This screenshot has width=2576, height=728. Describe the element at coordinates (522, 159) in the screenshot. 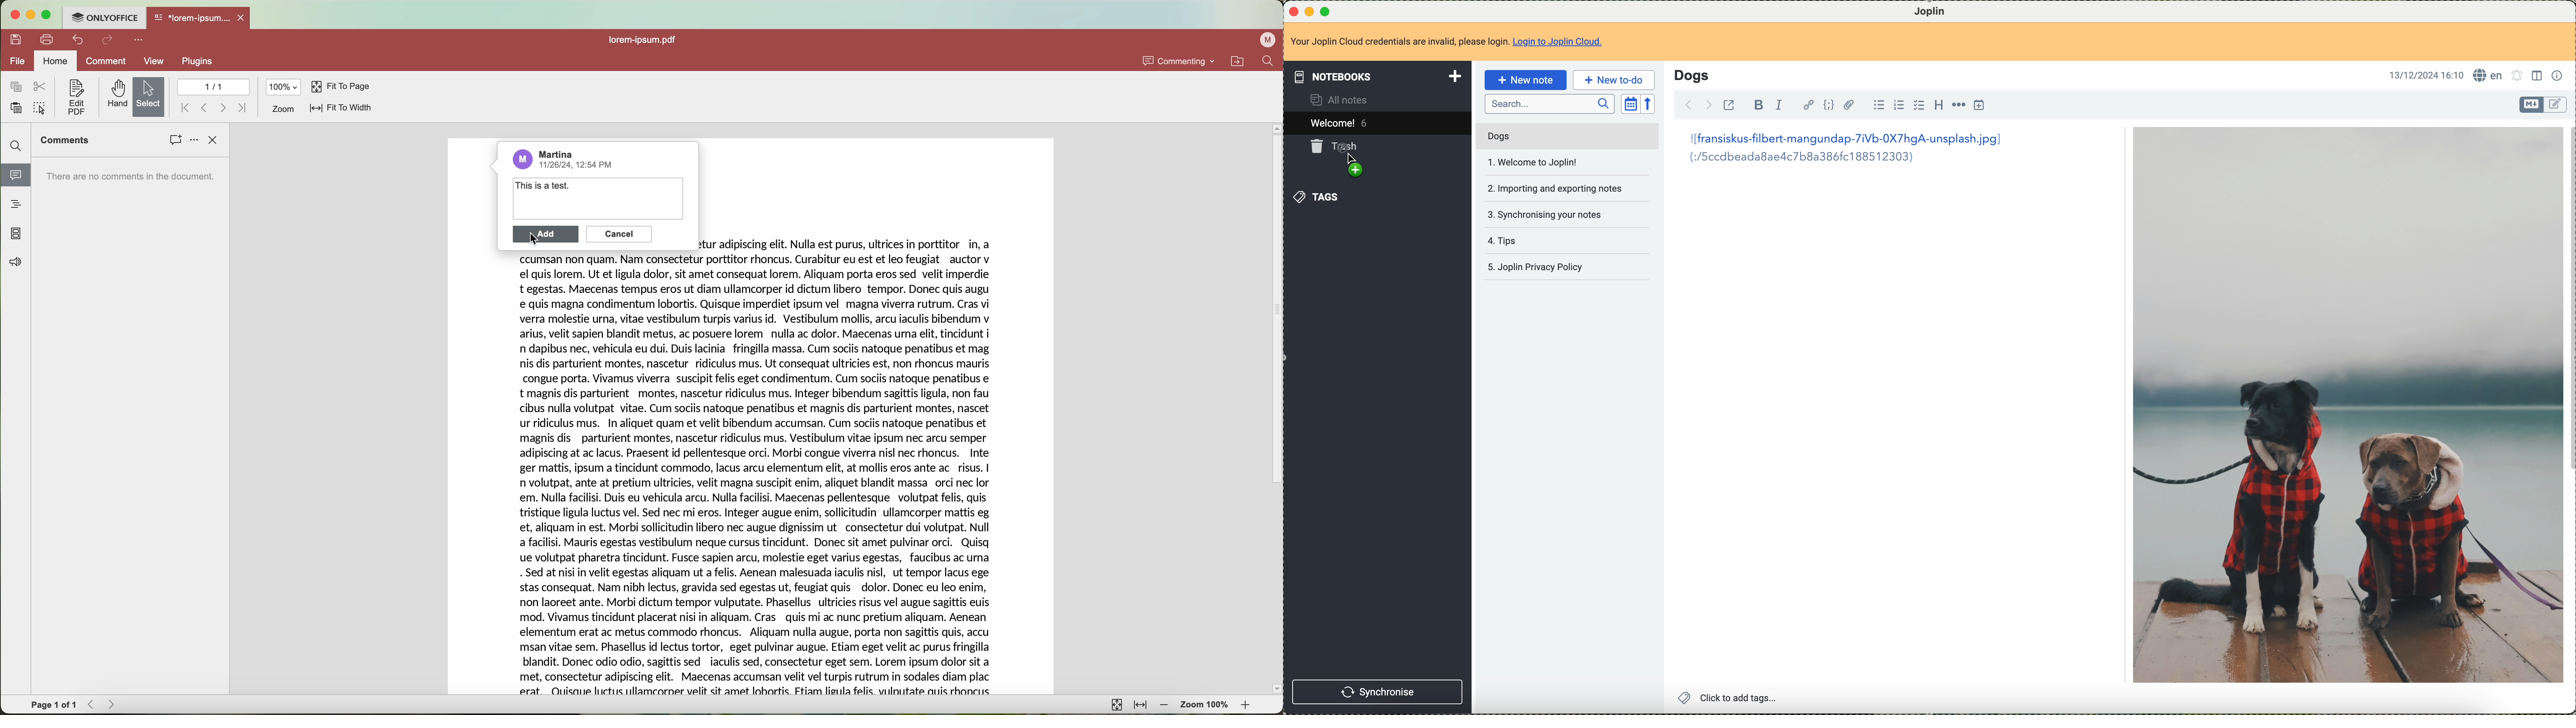

I see `profile picture` at that location.